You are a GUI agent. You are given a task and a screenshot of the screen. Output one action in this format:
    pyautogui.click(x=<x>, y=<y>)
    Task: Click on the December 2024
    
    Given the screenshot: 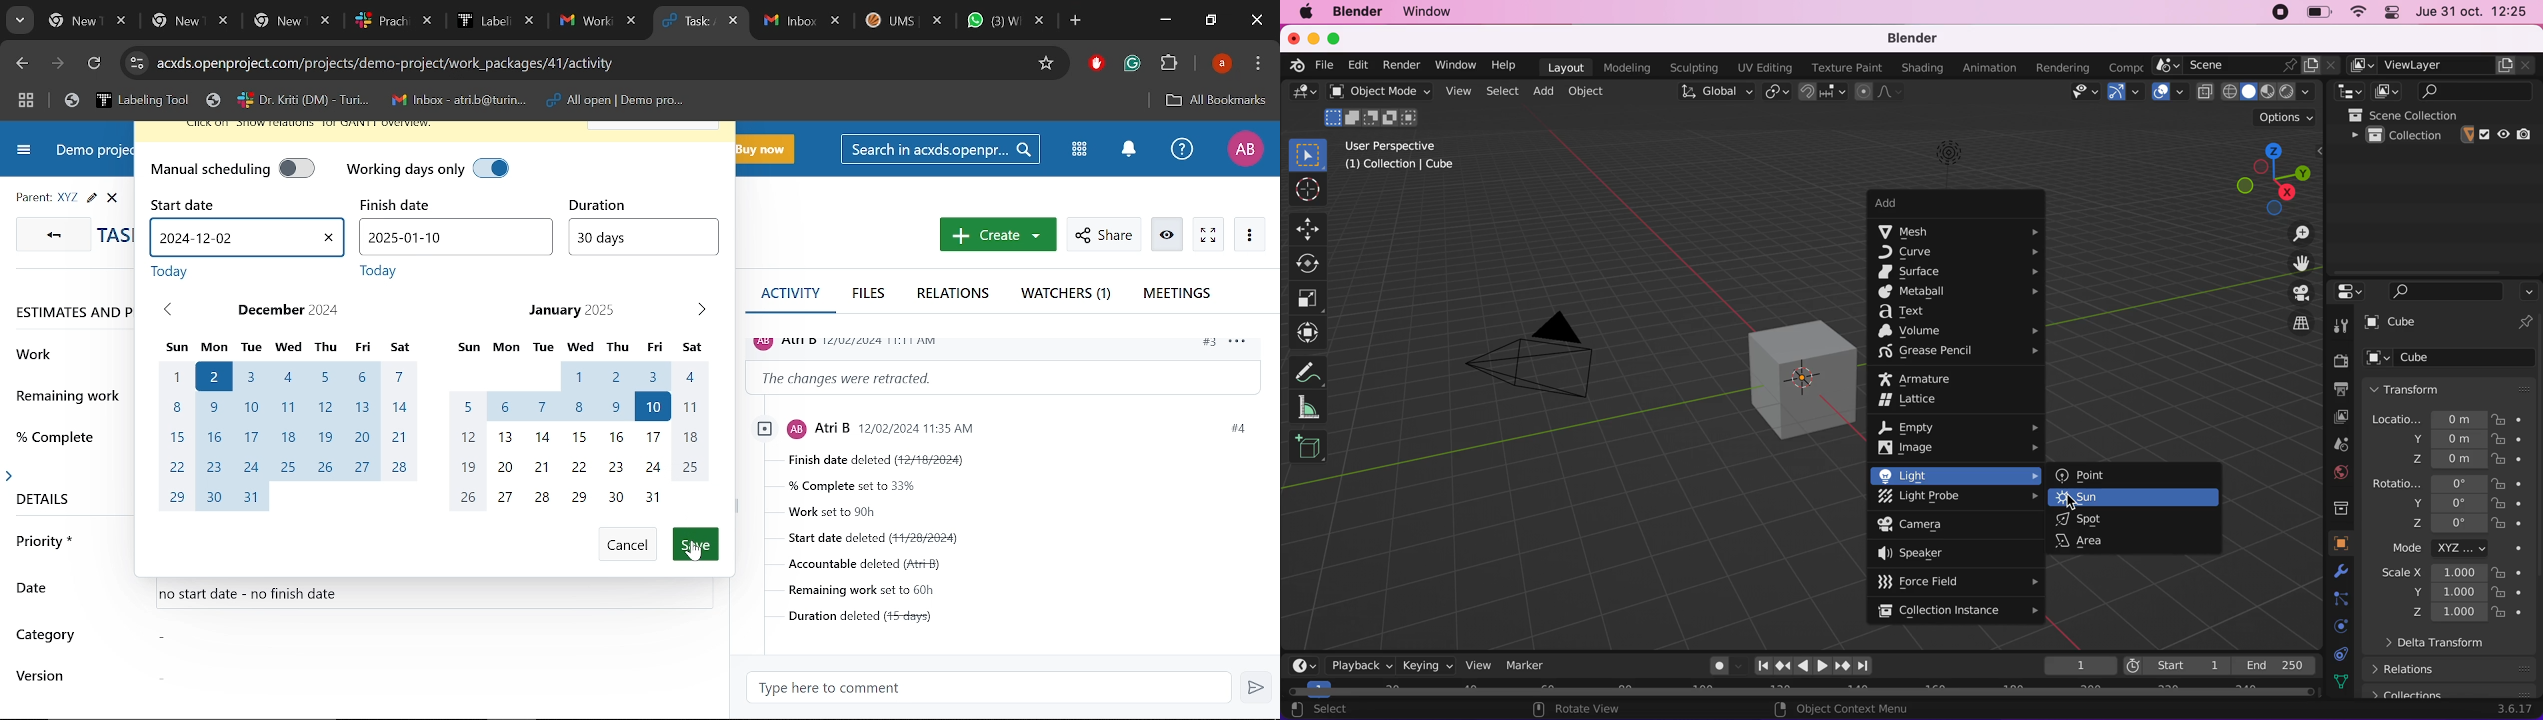 What is the action you would take?
    pyautogui.click(x=291, y=308)
    